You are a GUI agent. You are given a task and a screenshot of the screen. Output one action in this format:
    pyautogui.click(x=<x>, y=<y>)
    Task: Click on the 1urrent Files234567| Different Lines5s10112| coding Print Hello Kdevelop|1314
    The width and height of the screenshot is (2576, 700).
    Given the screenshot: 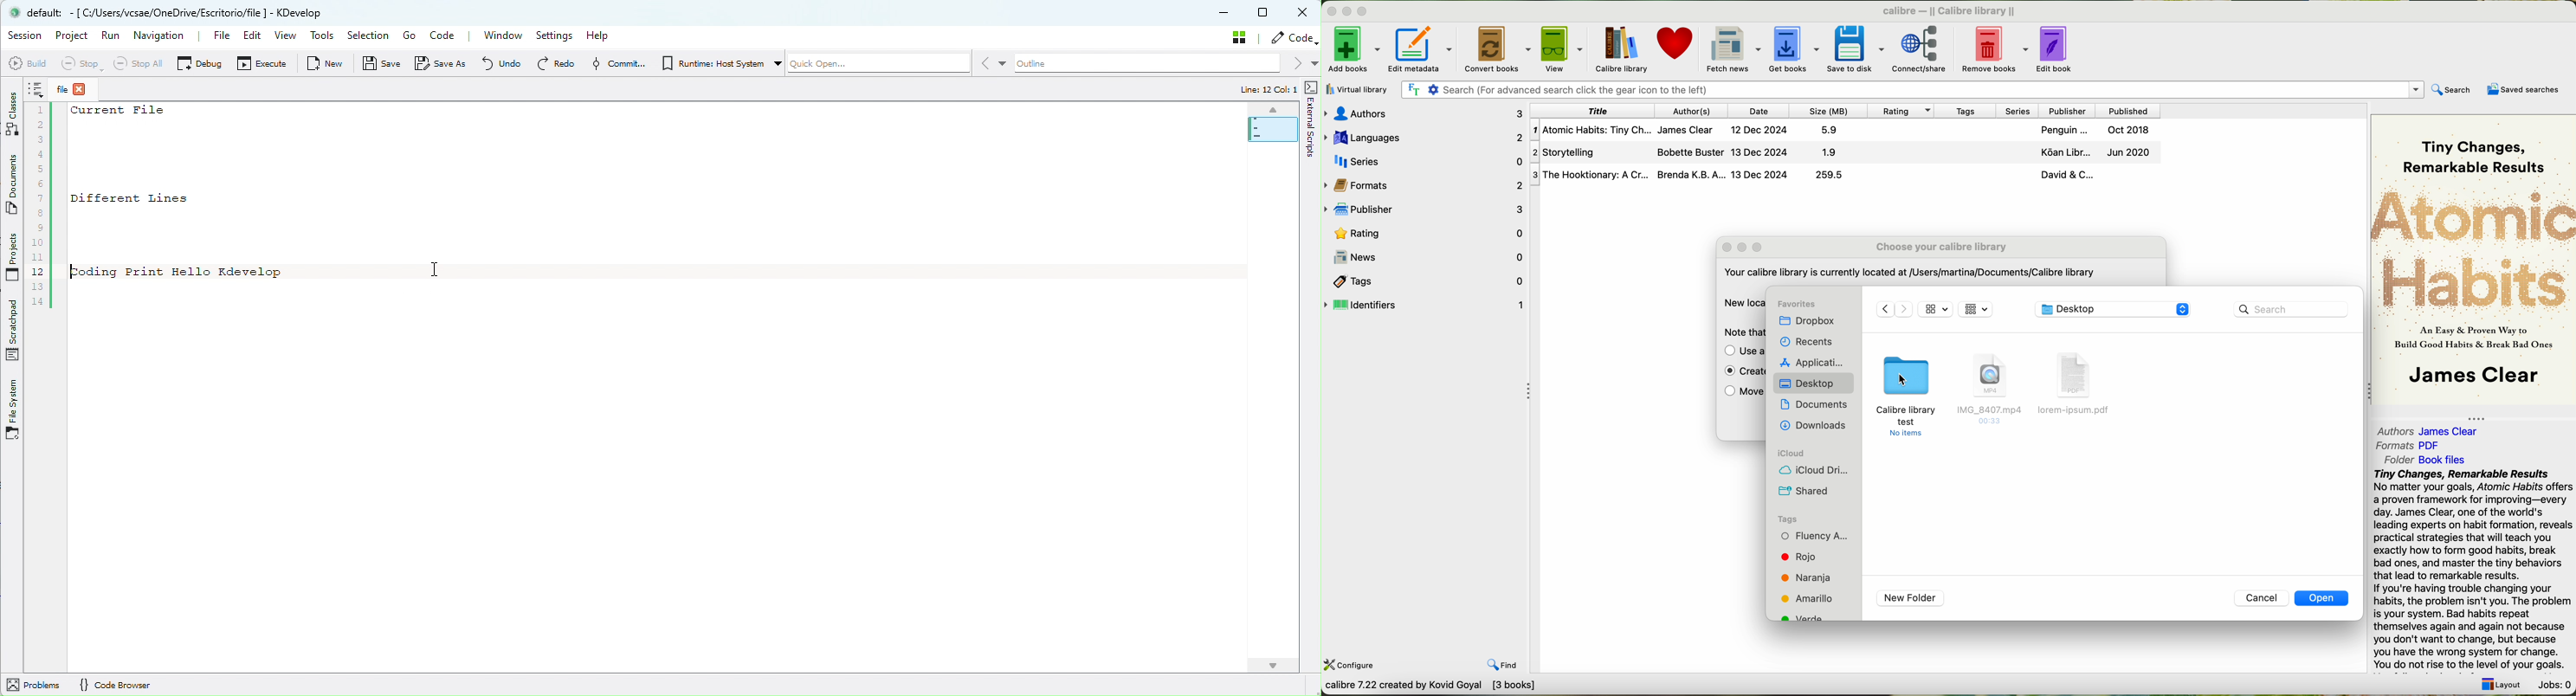 What is the action you would take?
    pyautogui.click(x=182, y=209)
    